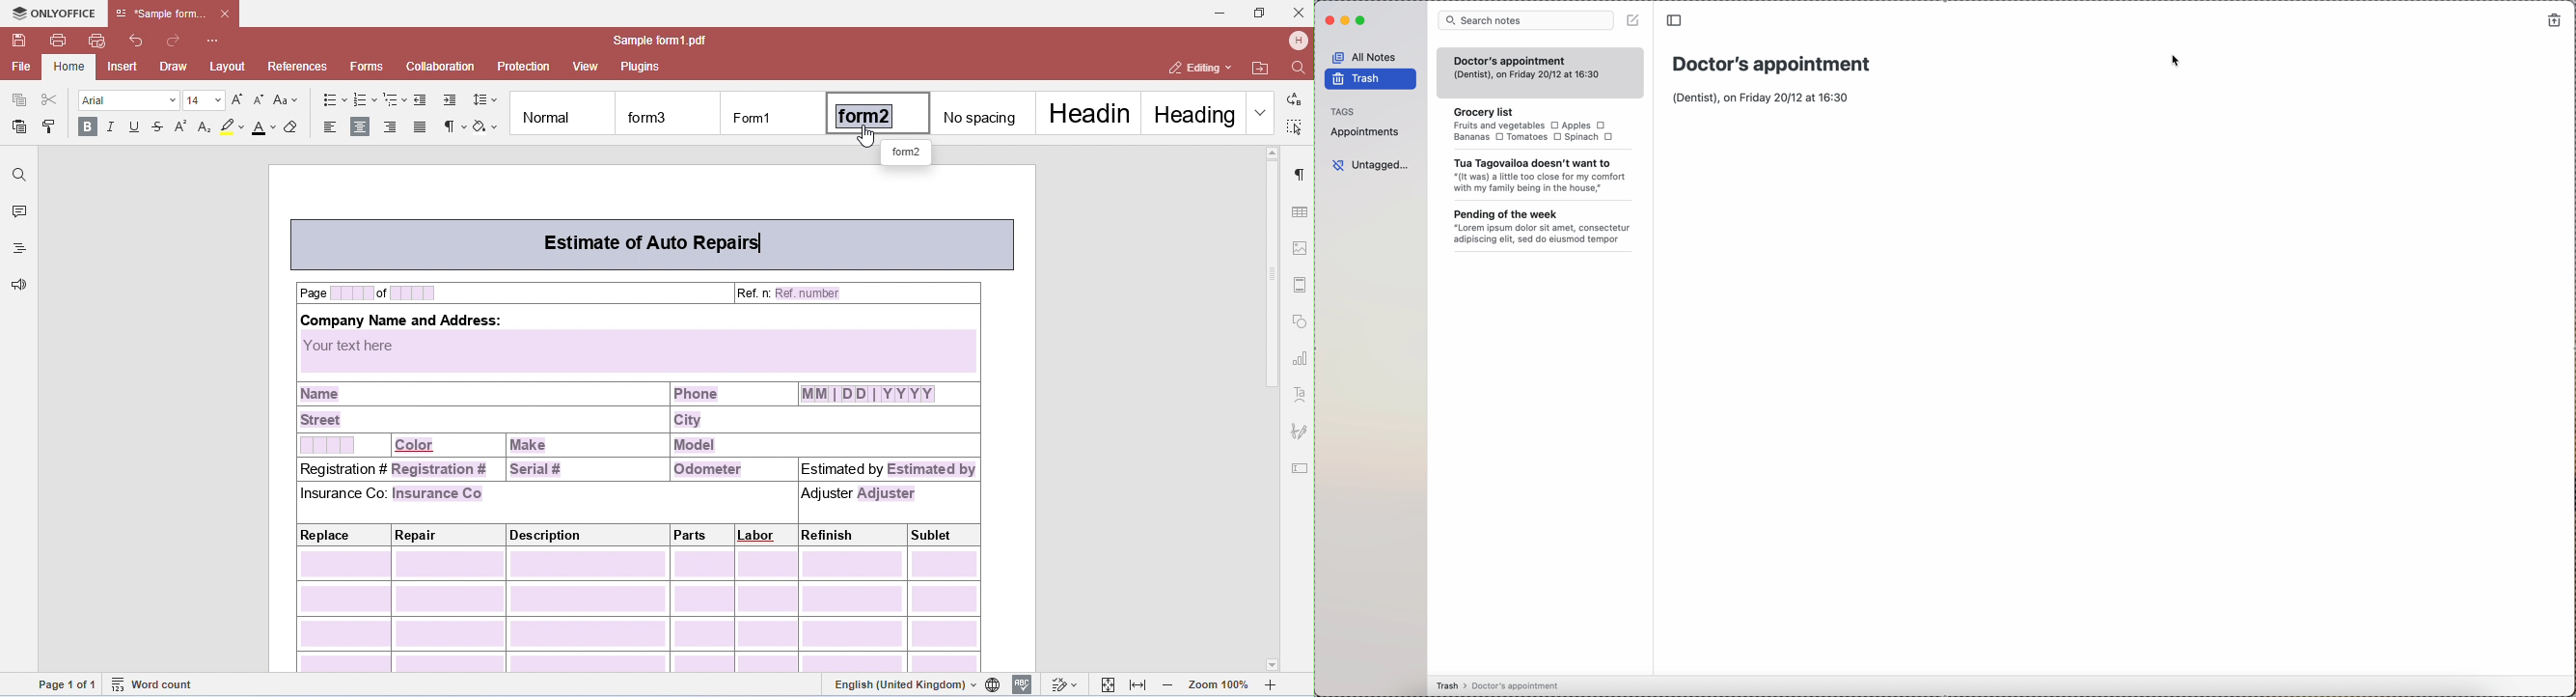 This screenshot has width=2576, height=700. Describe the element at coordinates (1524, 20) in the screenshot. I see `search bar` at that location.